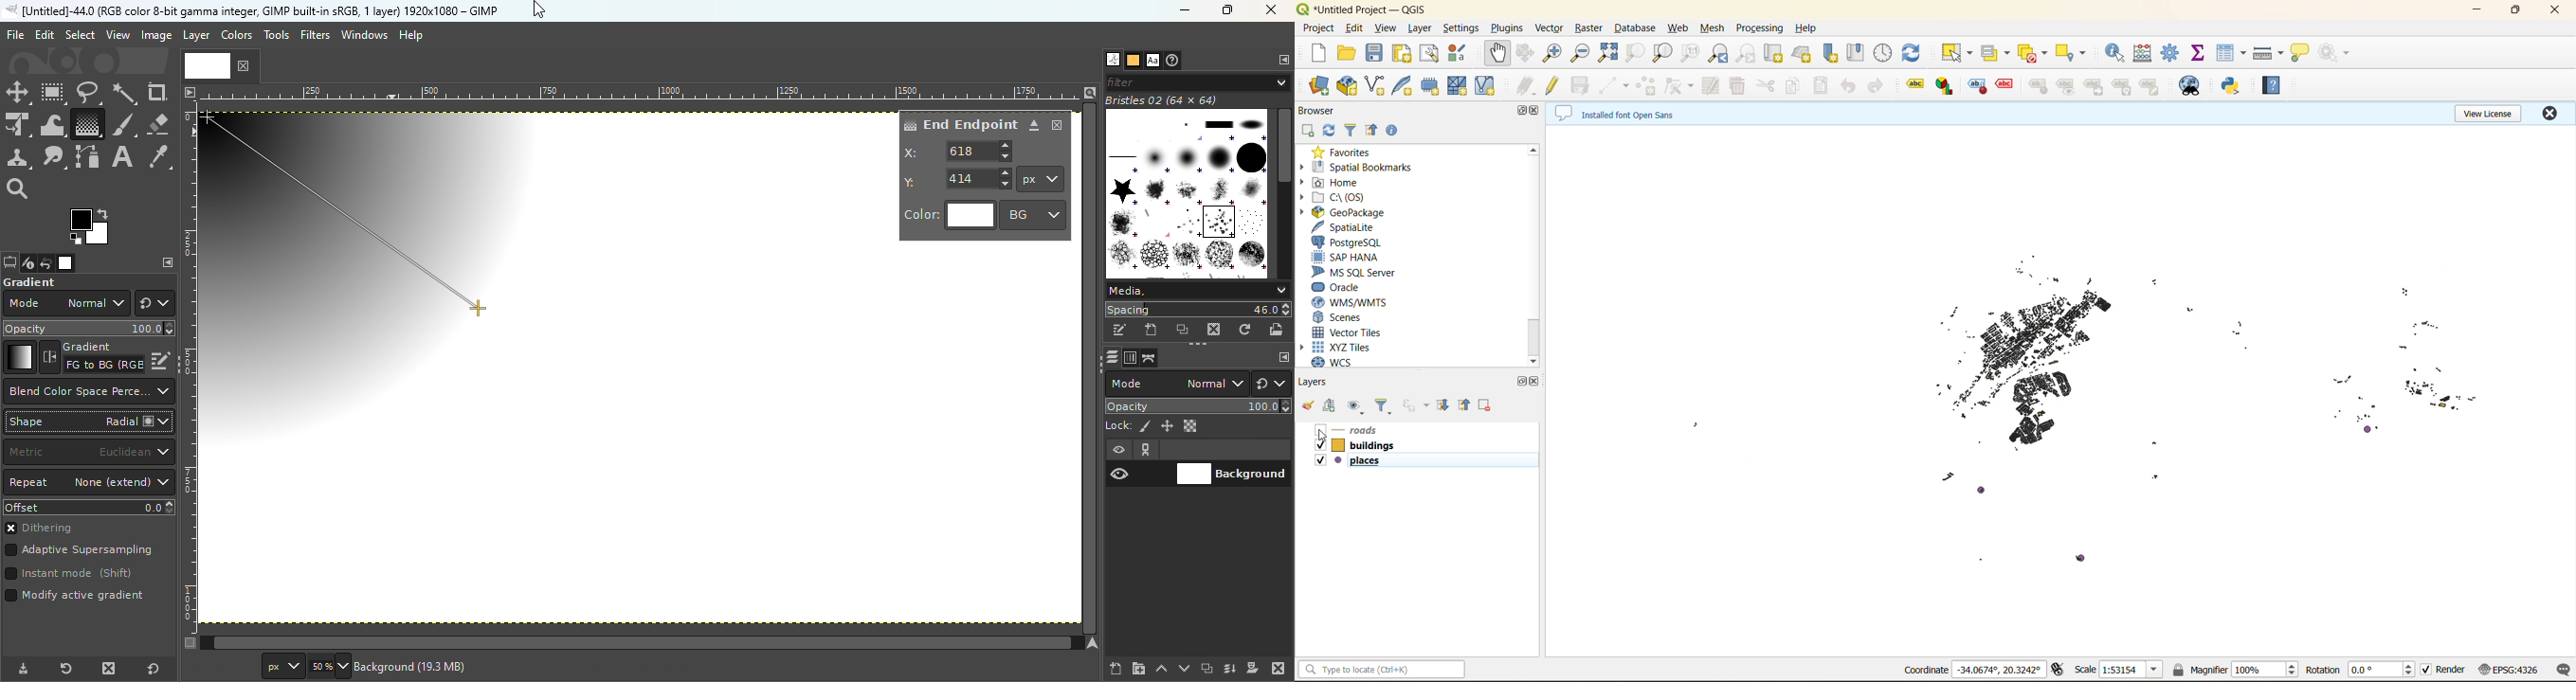 The height and width of the screenshot is (700, 2576). What do you see at coordinates (1382, 671) in the screenshot?
I see `status bar` at bounding box center [1382, 671].